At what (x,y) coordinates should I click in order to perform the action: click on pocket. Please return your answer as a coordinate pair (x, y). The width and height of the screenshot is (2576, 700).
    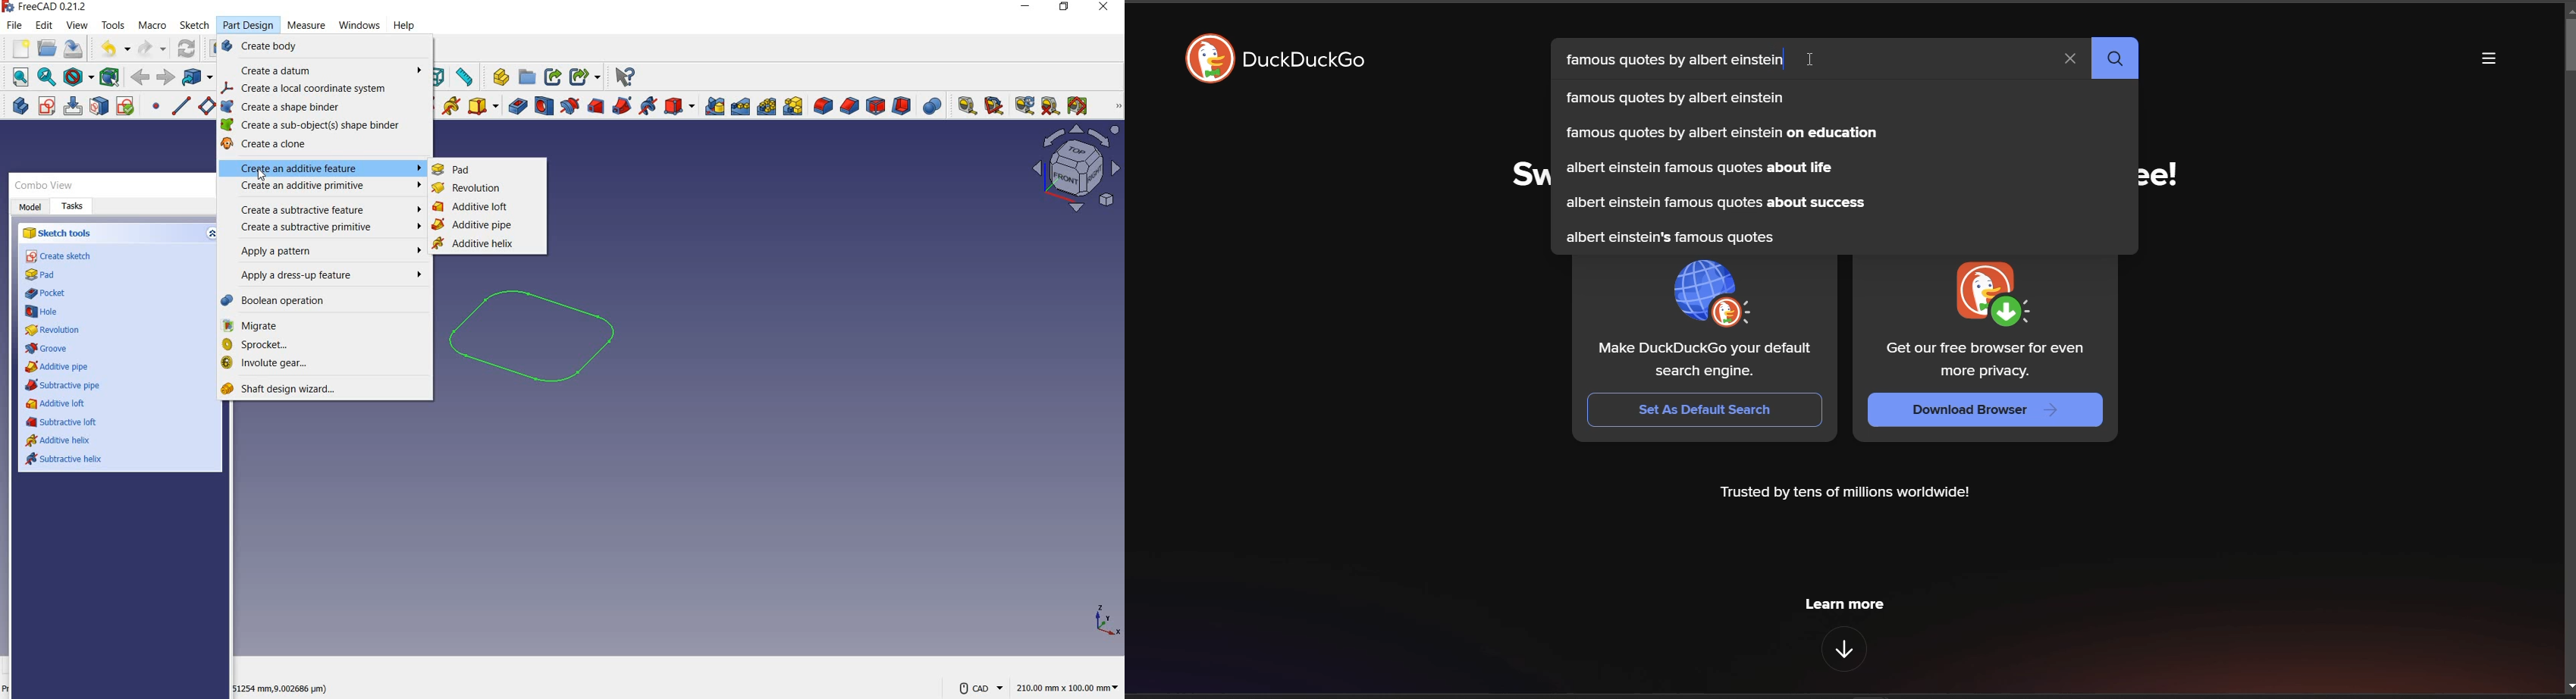
    Looking at the image, I should click on (50, 295).